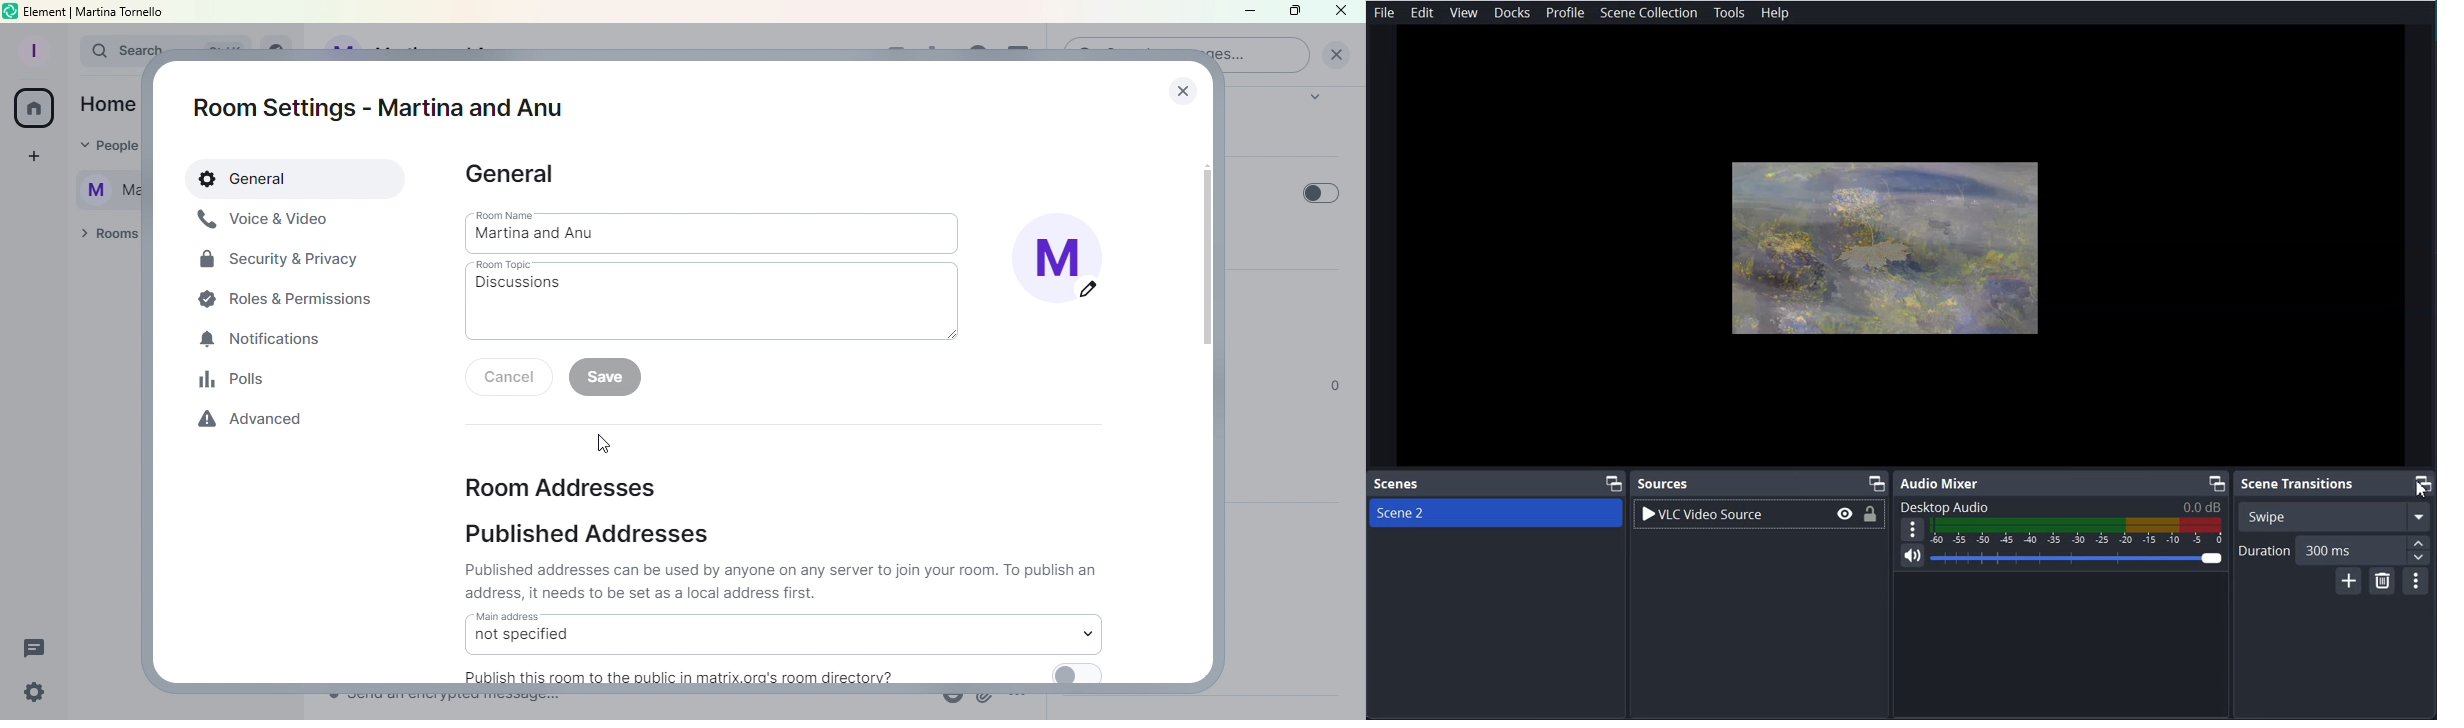 Image resolution: width=2464 pixels, height=728 pixels. I want to click on Tools, so click(1729, 13).